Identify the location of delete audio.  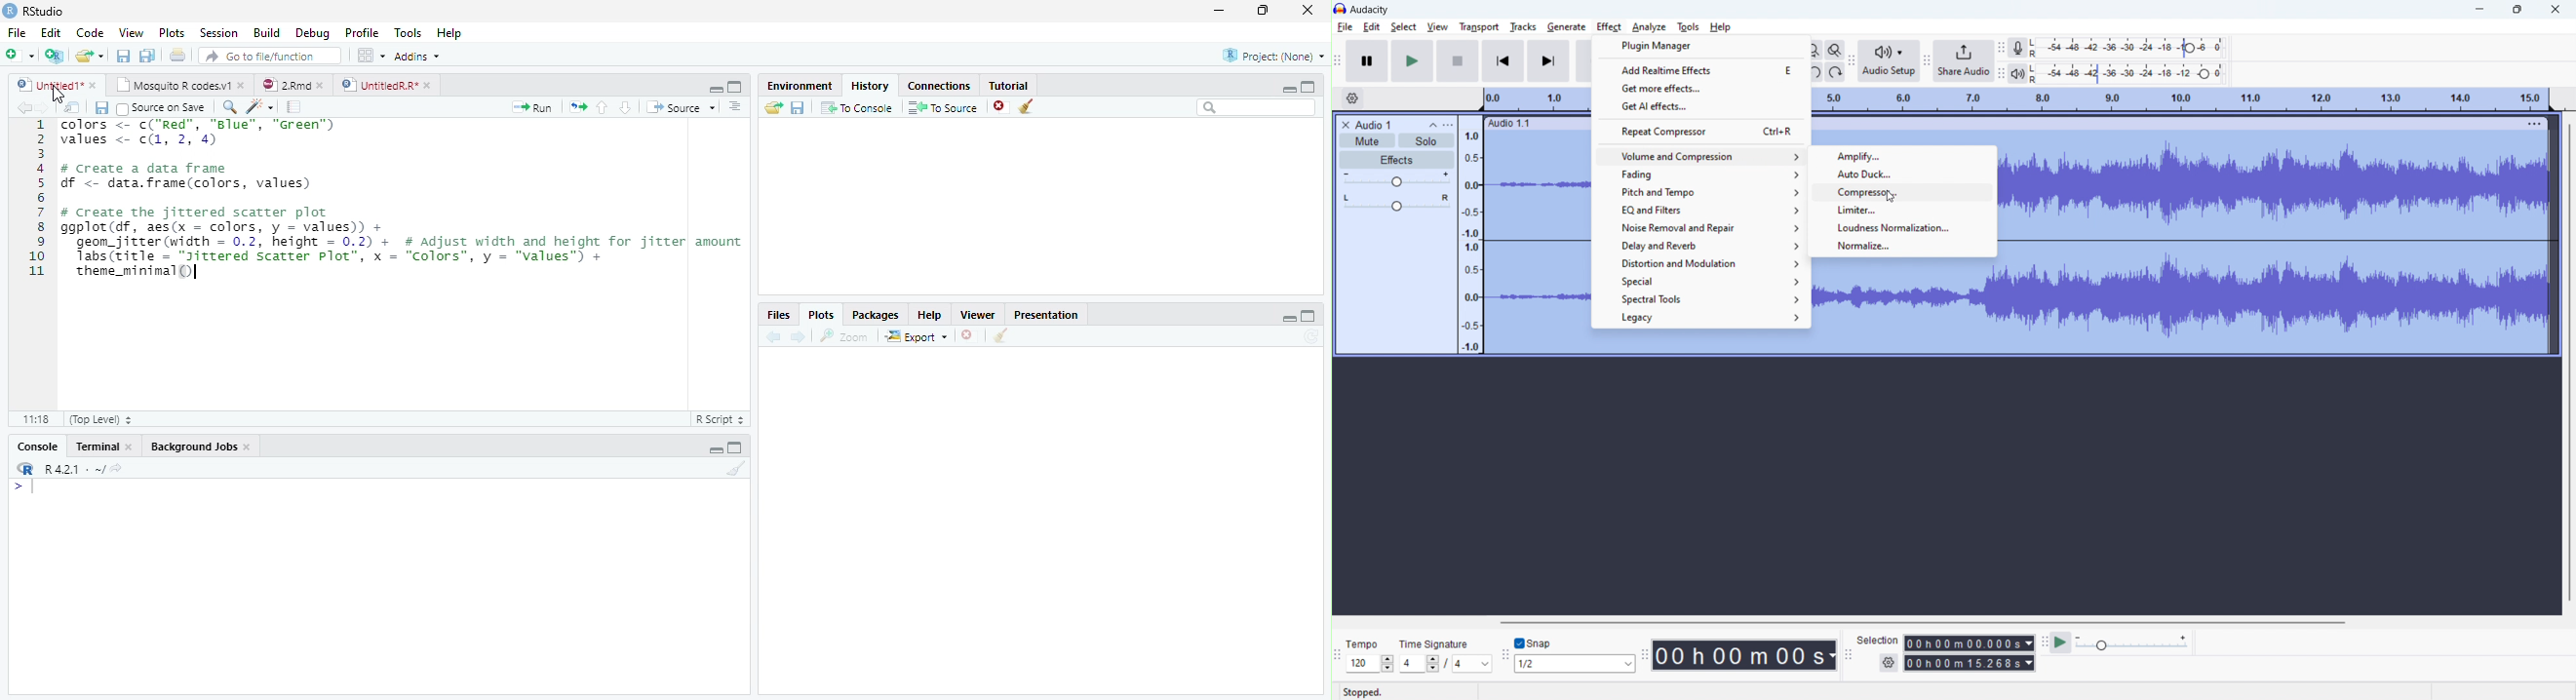
(1345, 125).